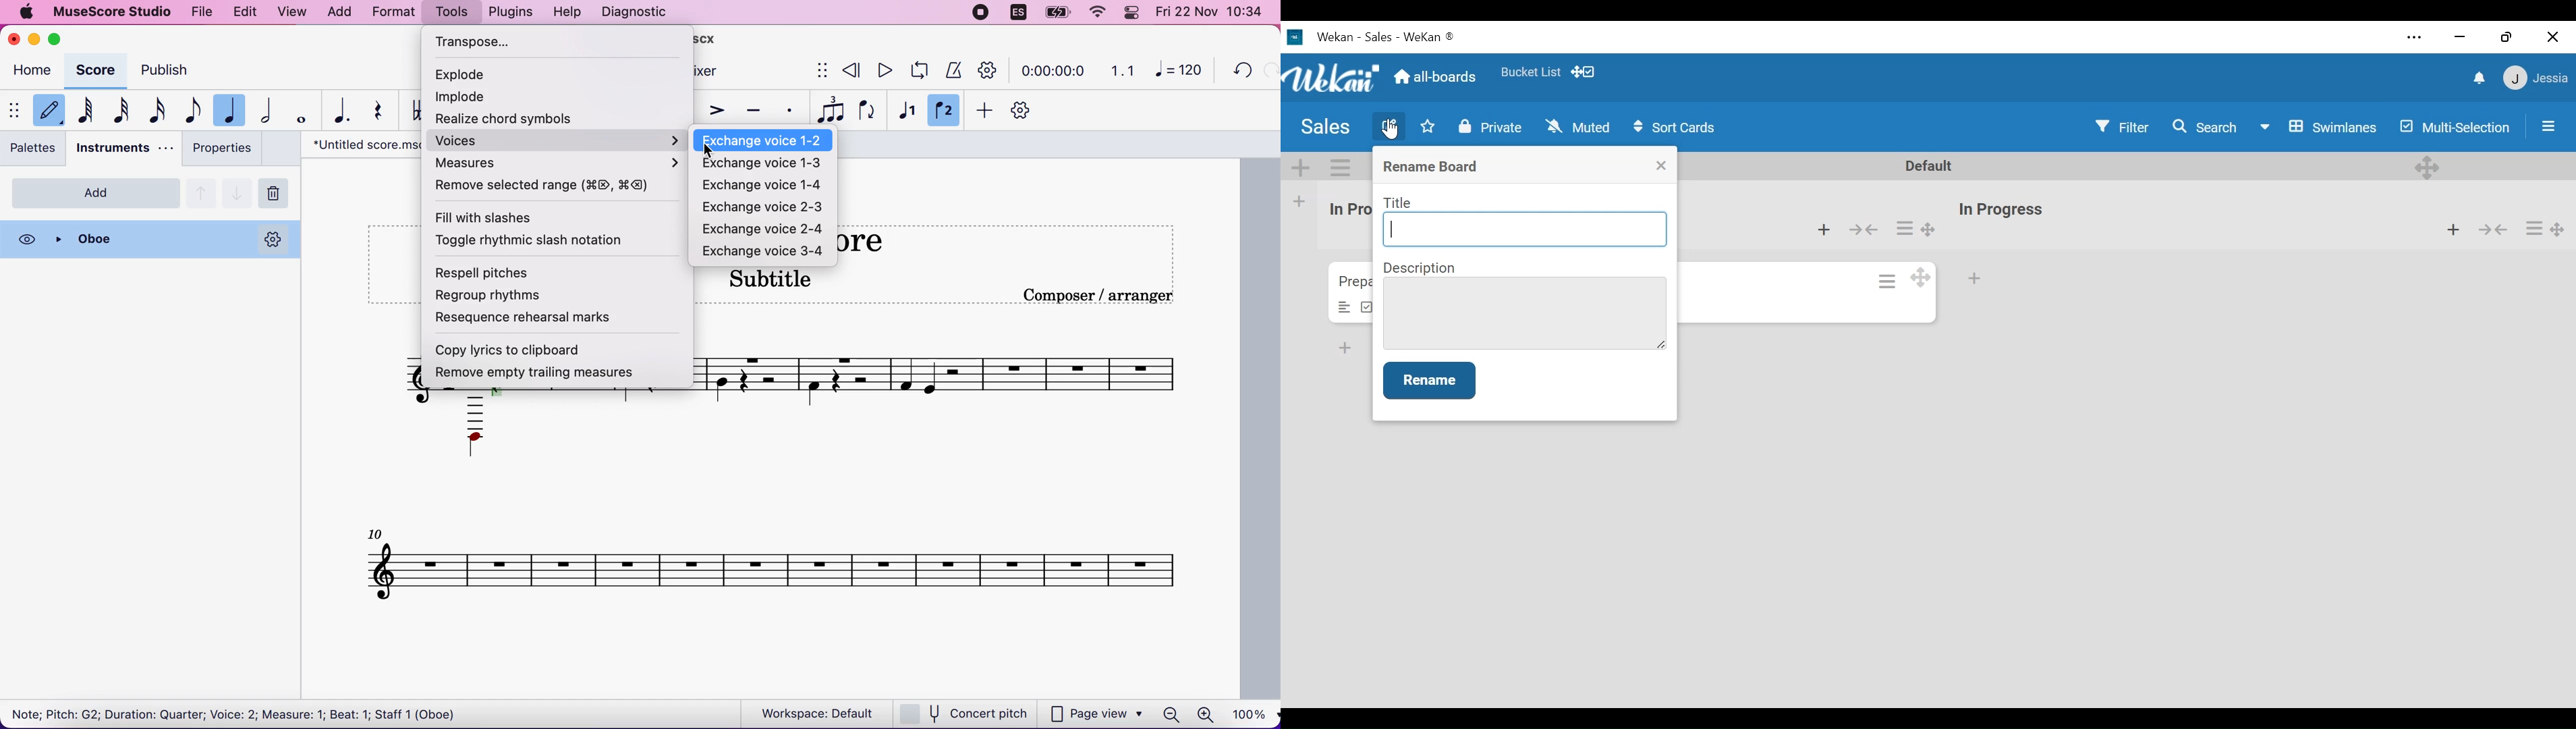 The image size is (2576, 756). Describe the element at coordinates (642, 12) in the screenshot. I see `diagnostic` at that location.